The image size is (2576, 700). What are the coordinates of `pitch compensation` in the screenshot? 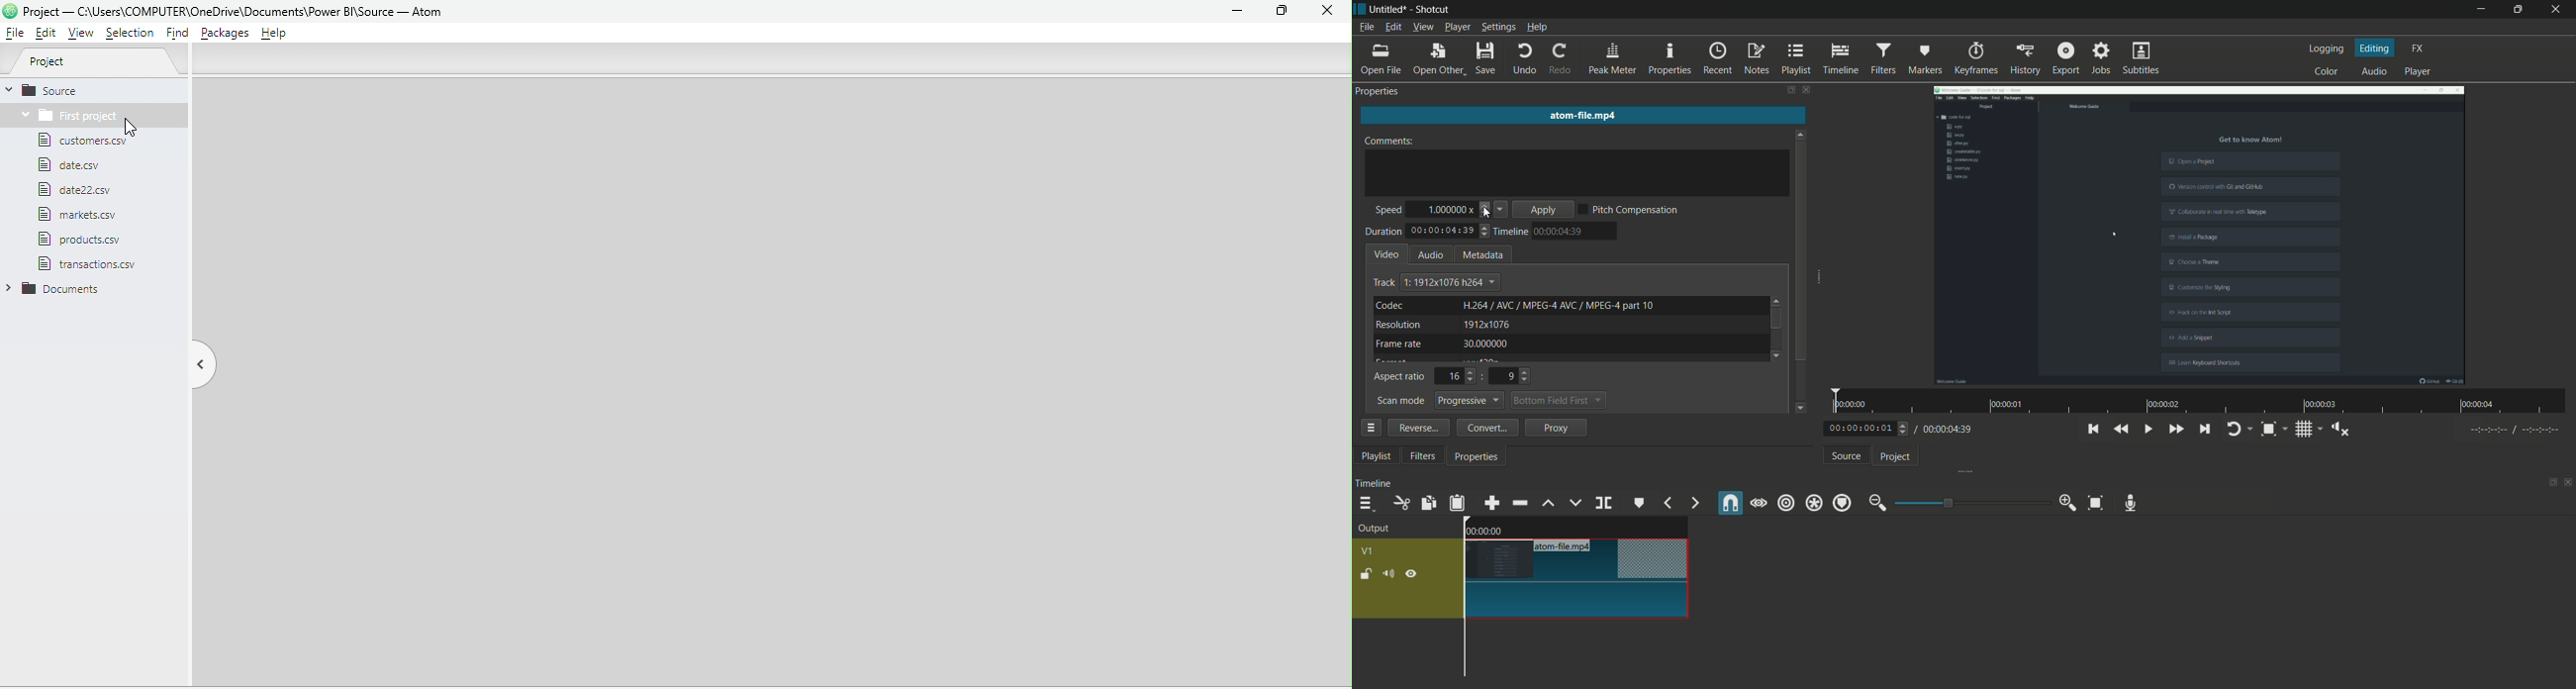 It's located at (1636, 211).